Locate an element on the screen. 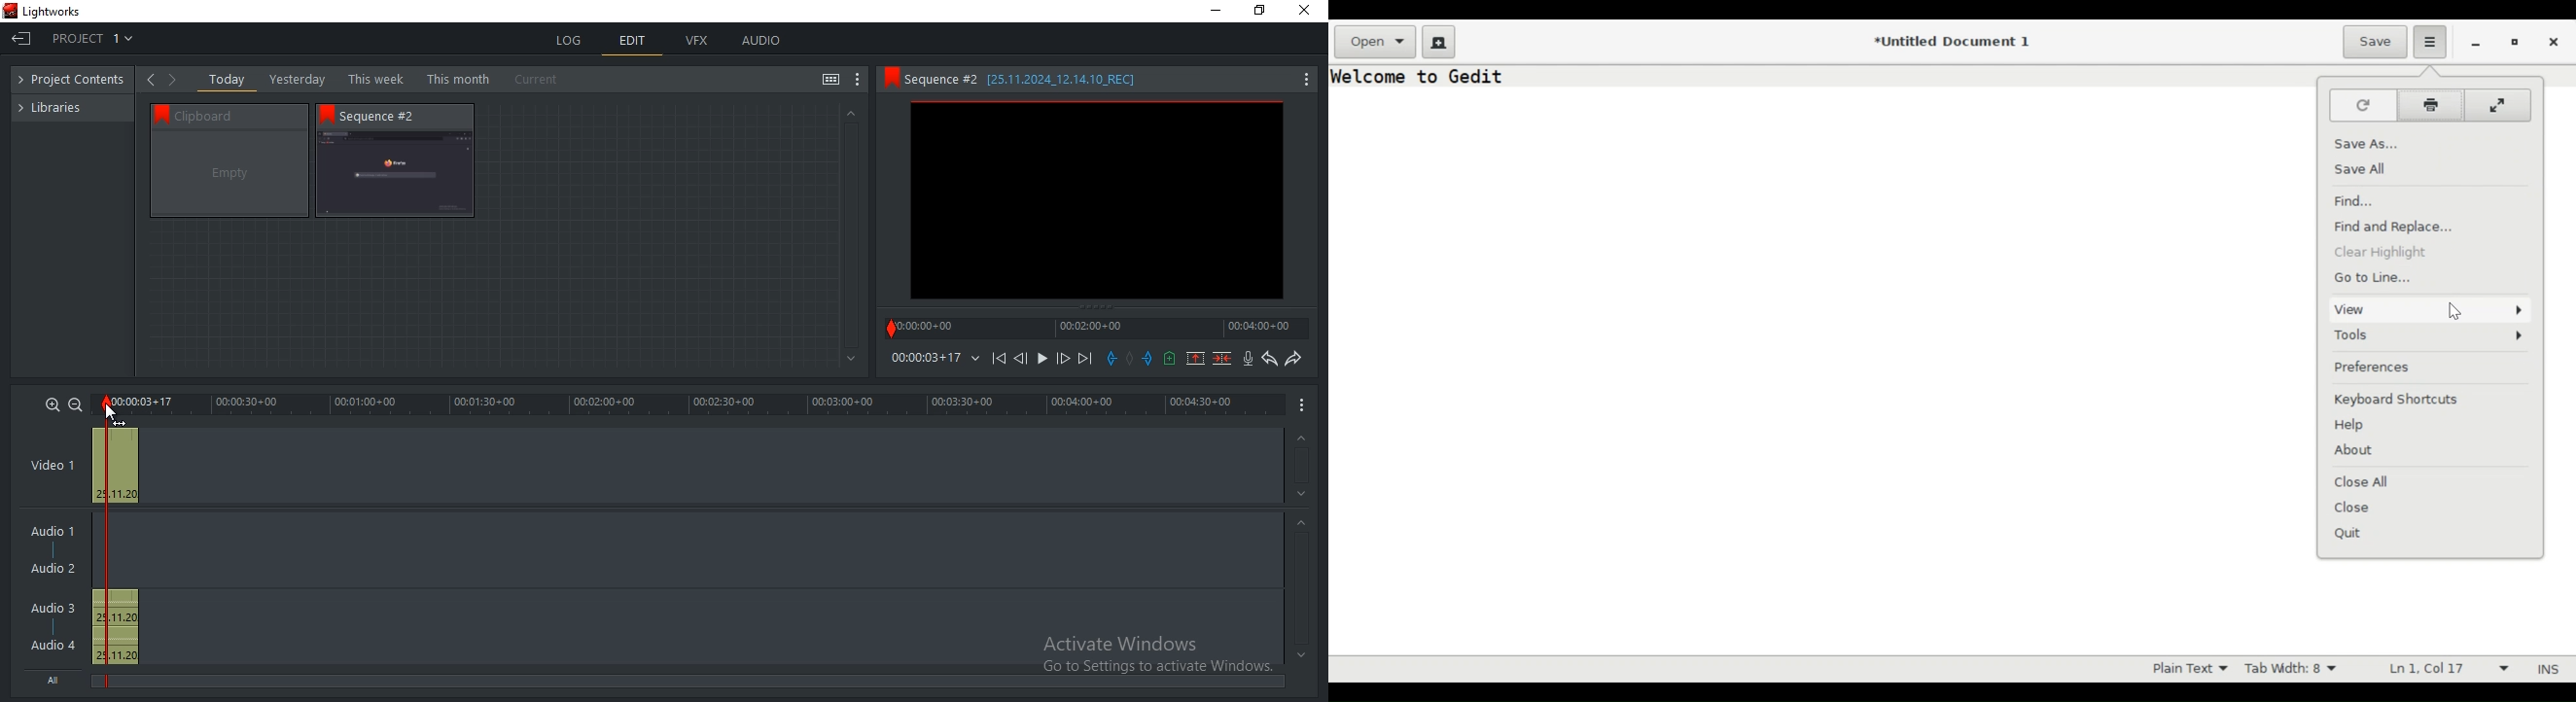  zoom in is located at coordinates (53, 404).